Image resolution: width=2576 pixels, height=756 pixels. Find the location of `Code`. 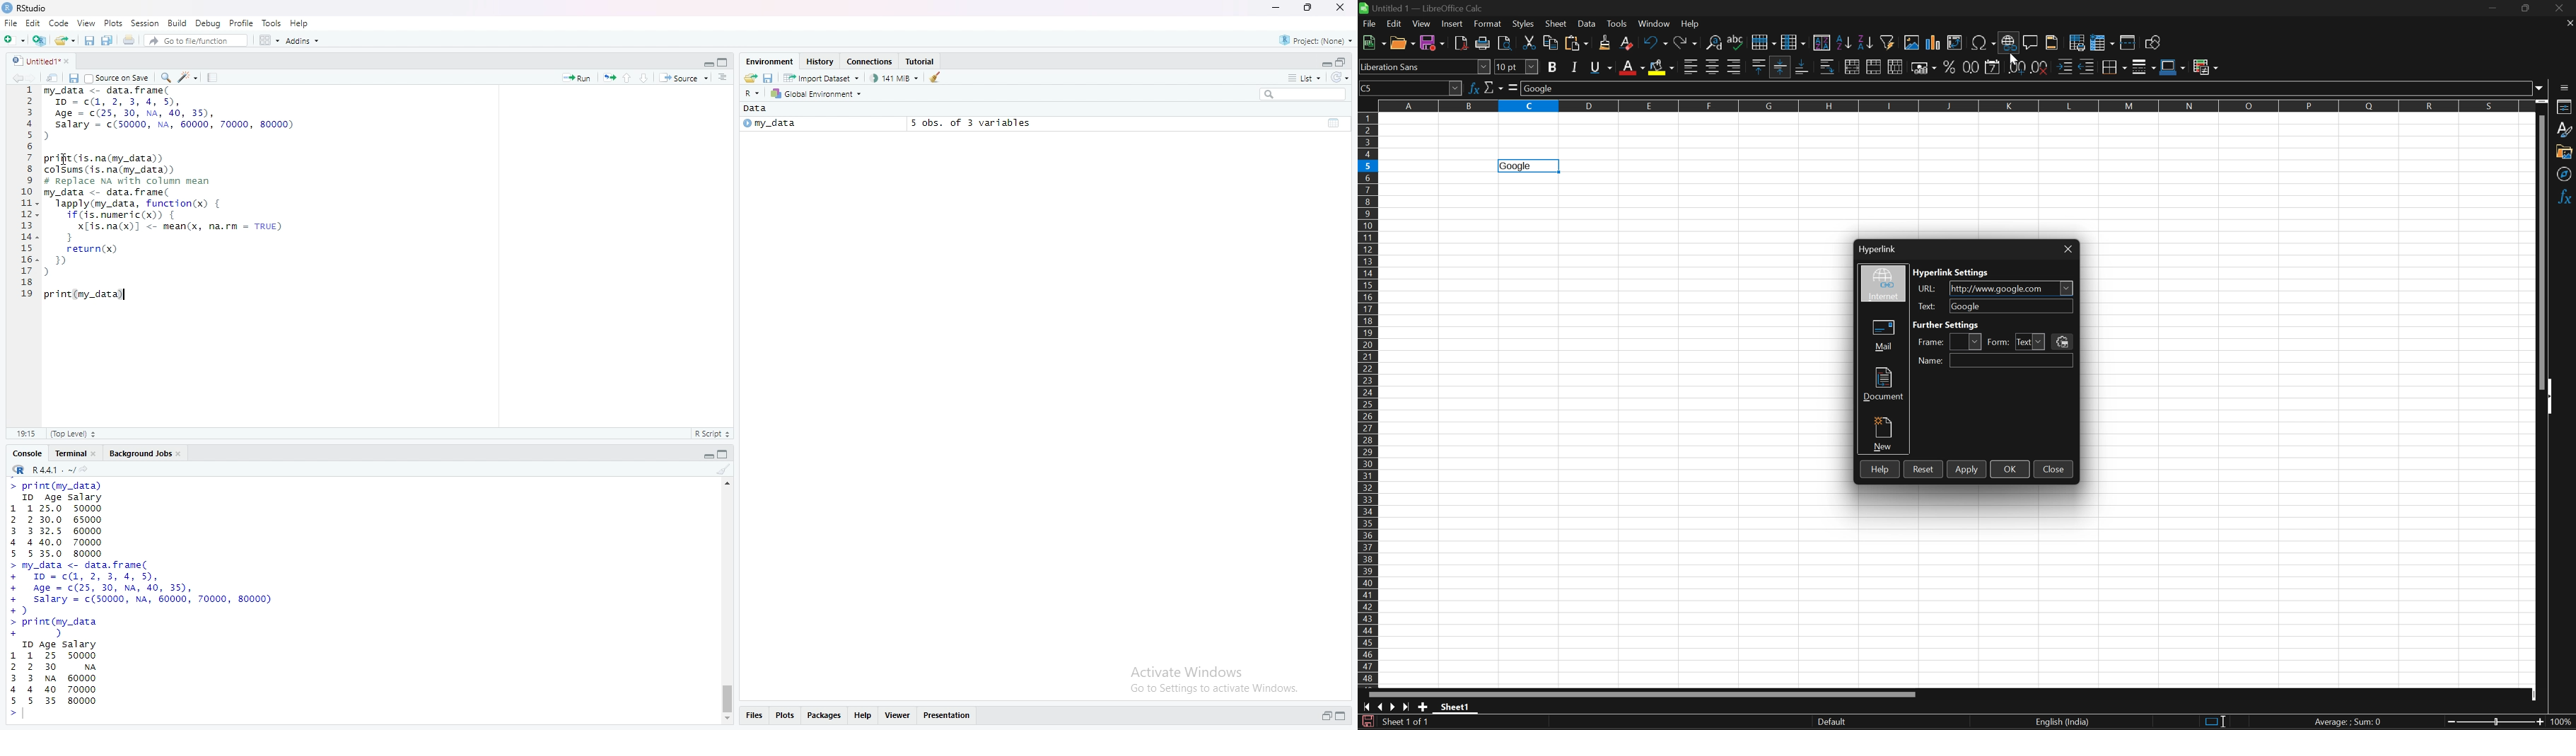

Code is located at coordinates (60, 23).